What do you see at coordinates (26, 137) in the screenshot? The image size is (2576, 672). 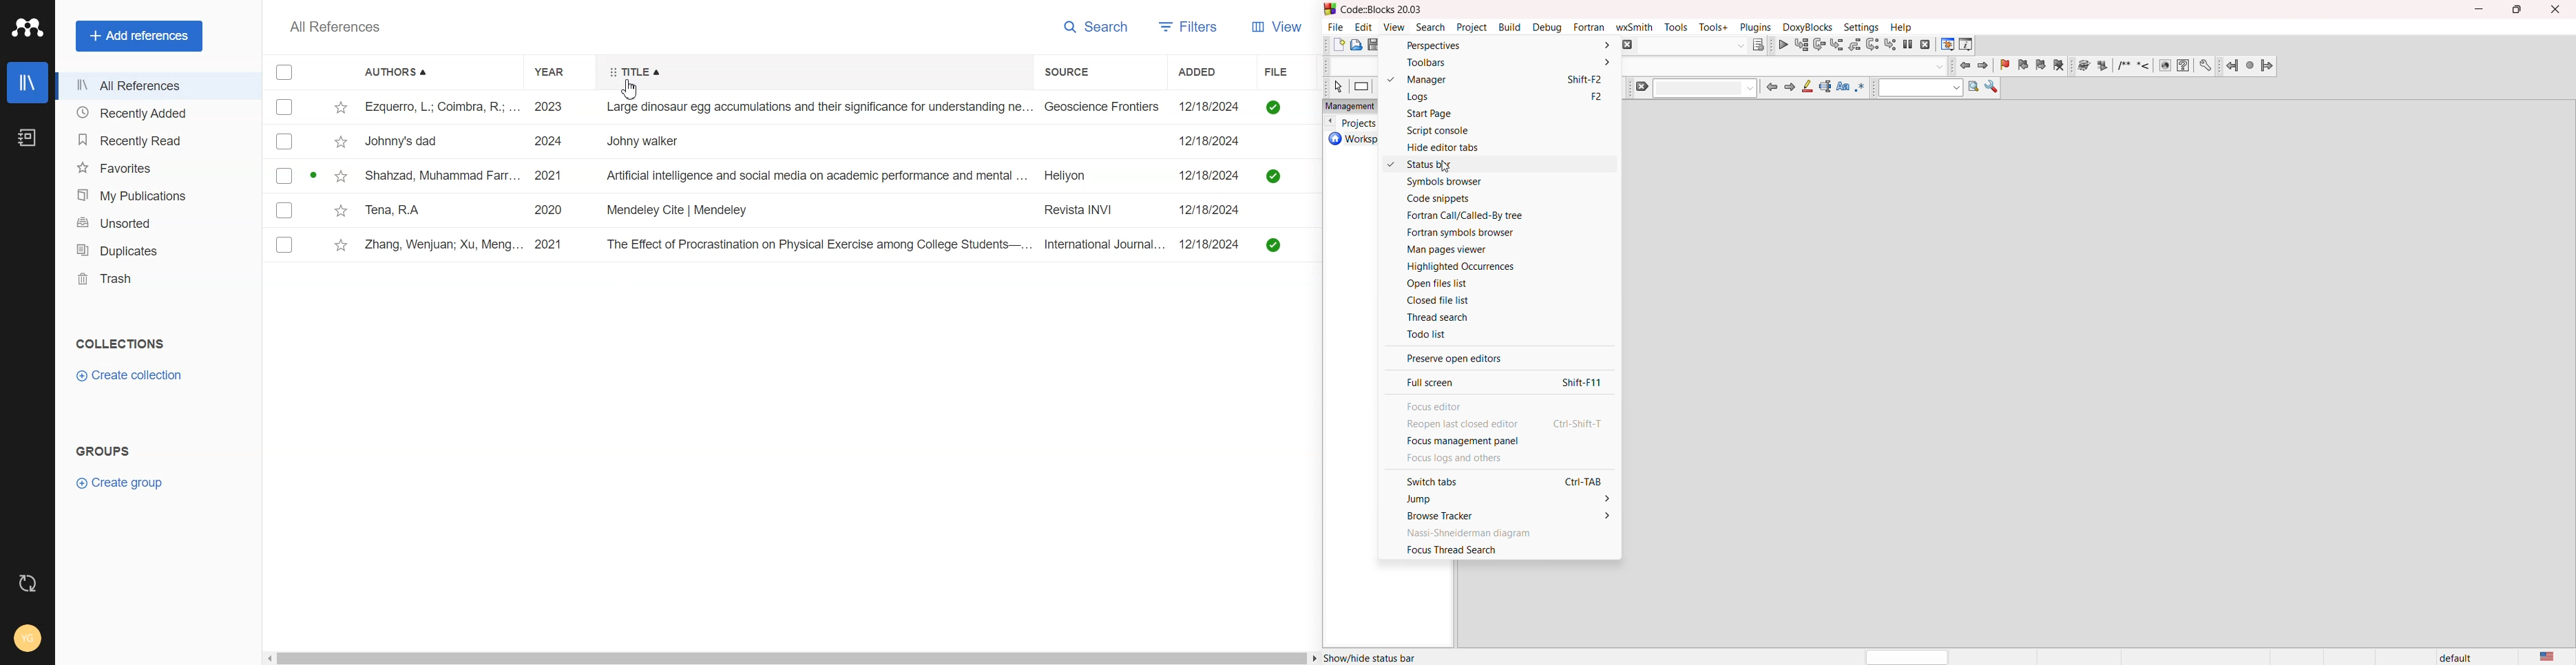 I see `Notebook` at bounding box center [26, 137].